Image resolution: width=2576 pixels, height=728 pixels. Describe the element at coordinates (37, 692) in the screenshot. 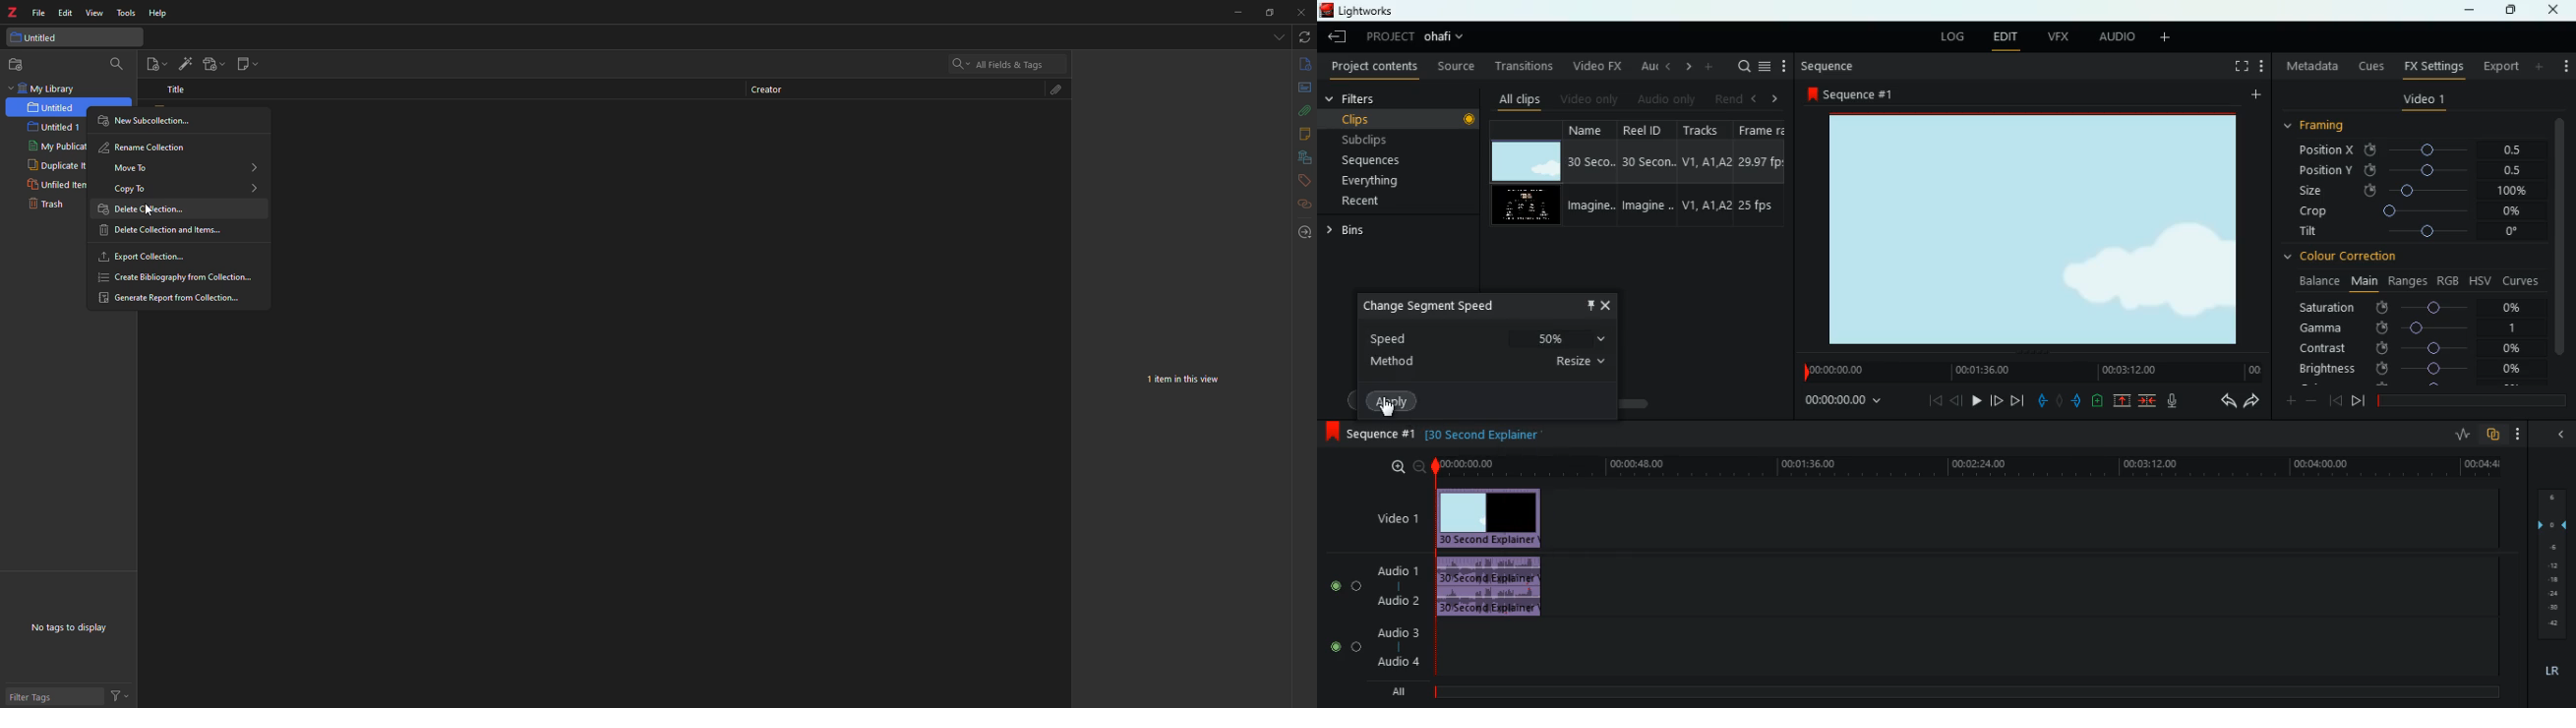

I see `filter tags` at that location.